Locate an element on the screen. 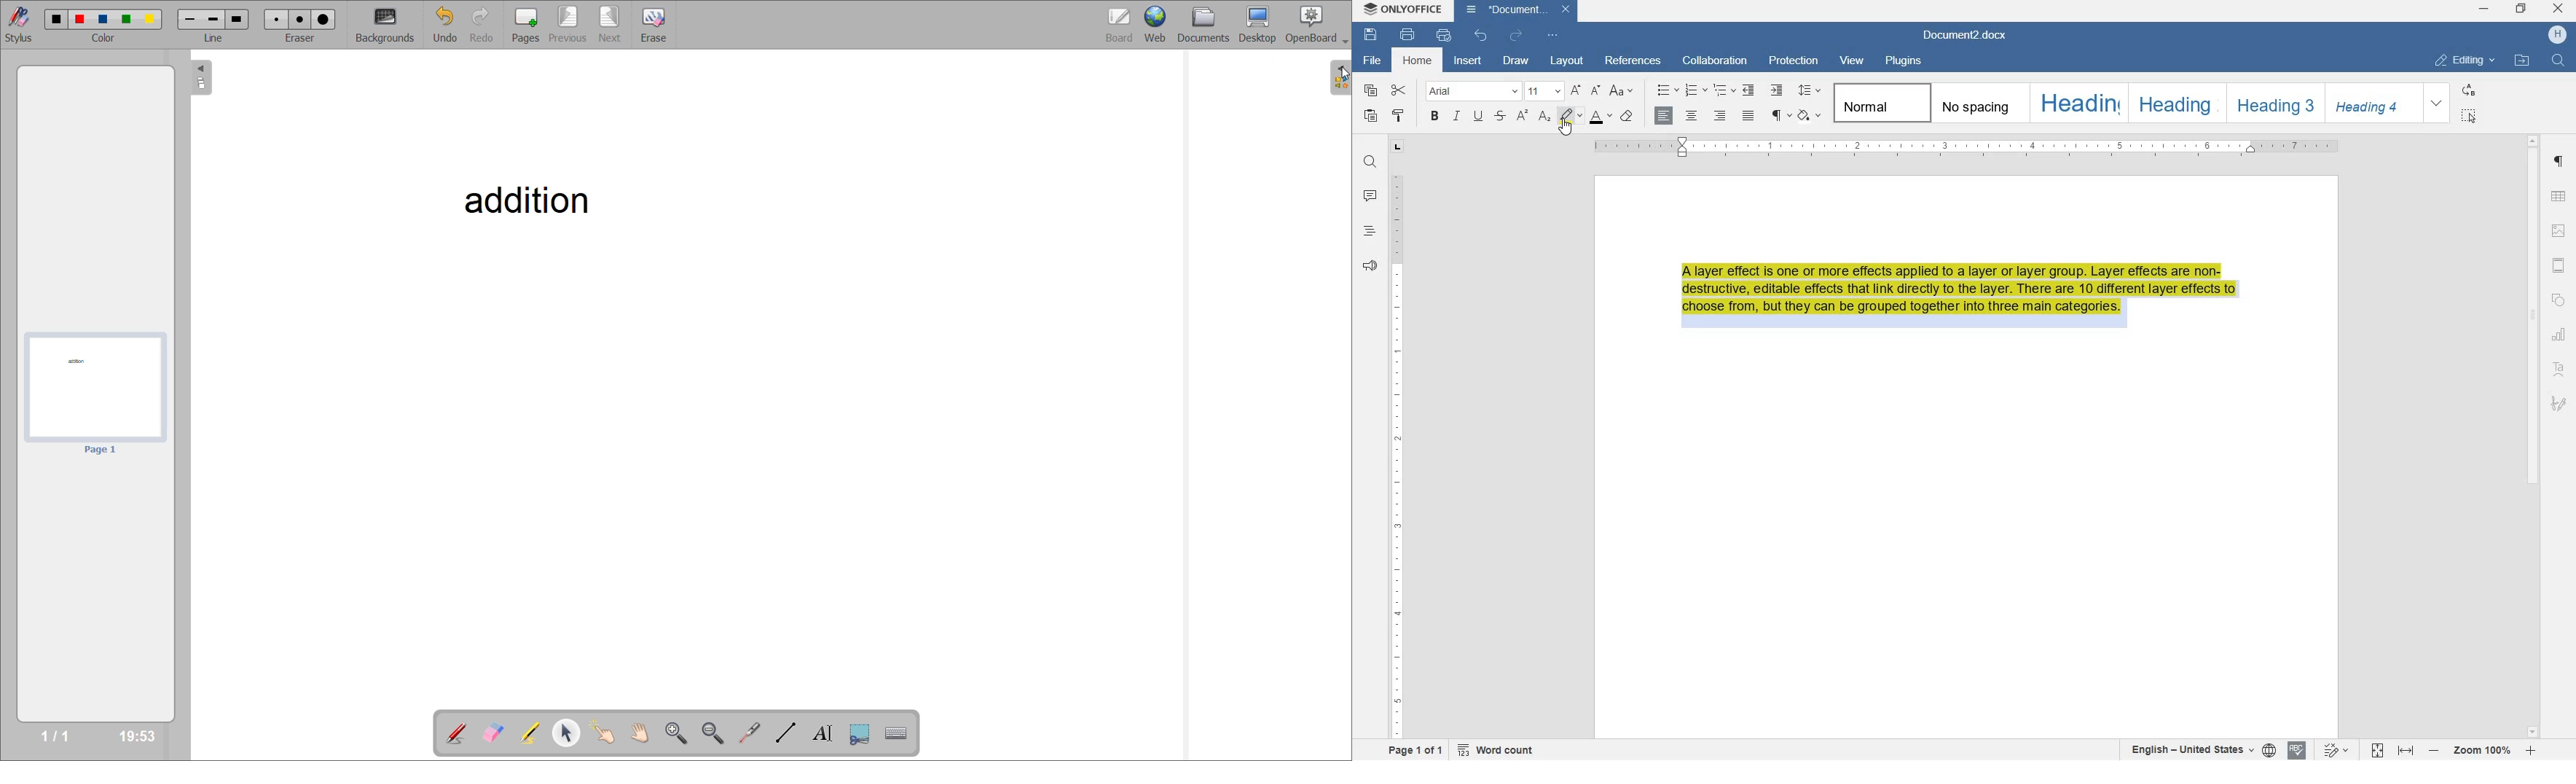 The height and width of the screenshot is (784, 2576). editing is located at coordinates (2465, 60).